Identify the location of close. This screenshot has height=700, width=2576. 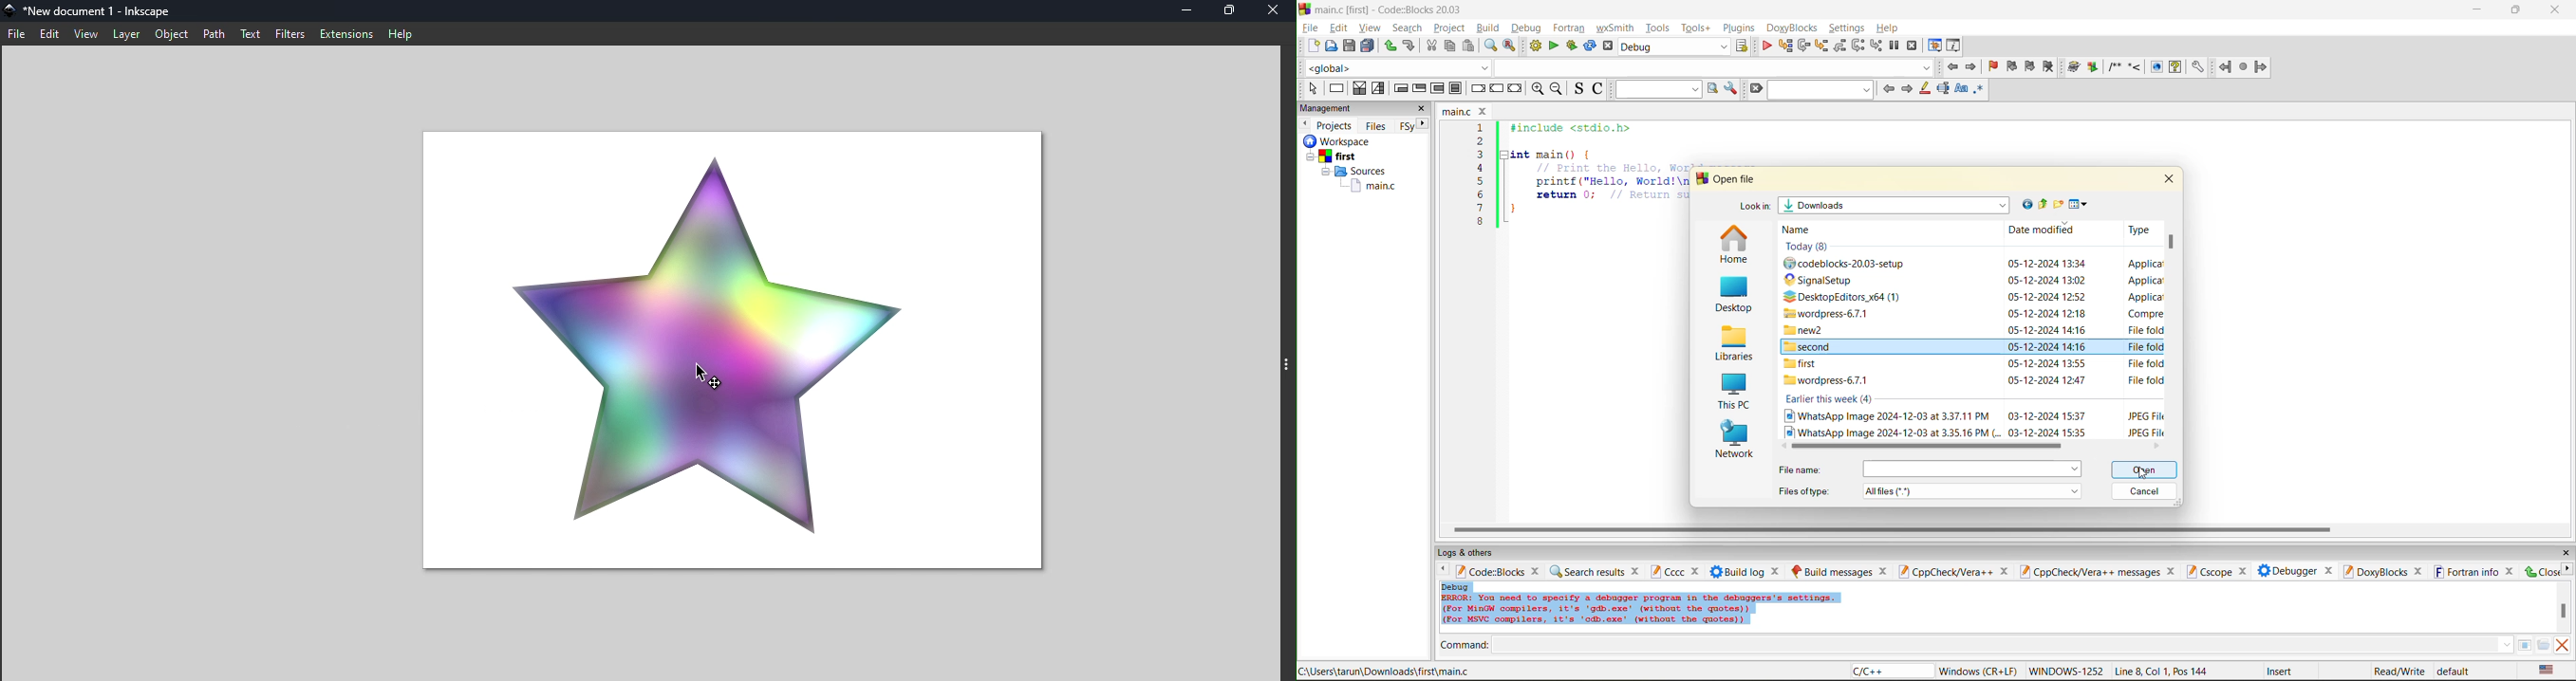
(2004, 572).